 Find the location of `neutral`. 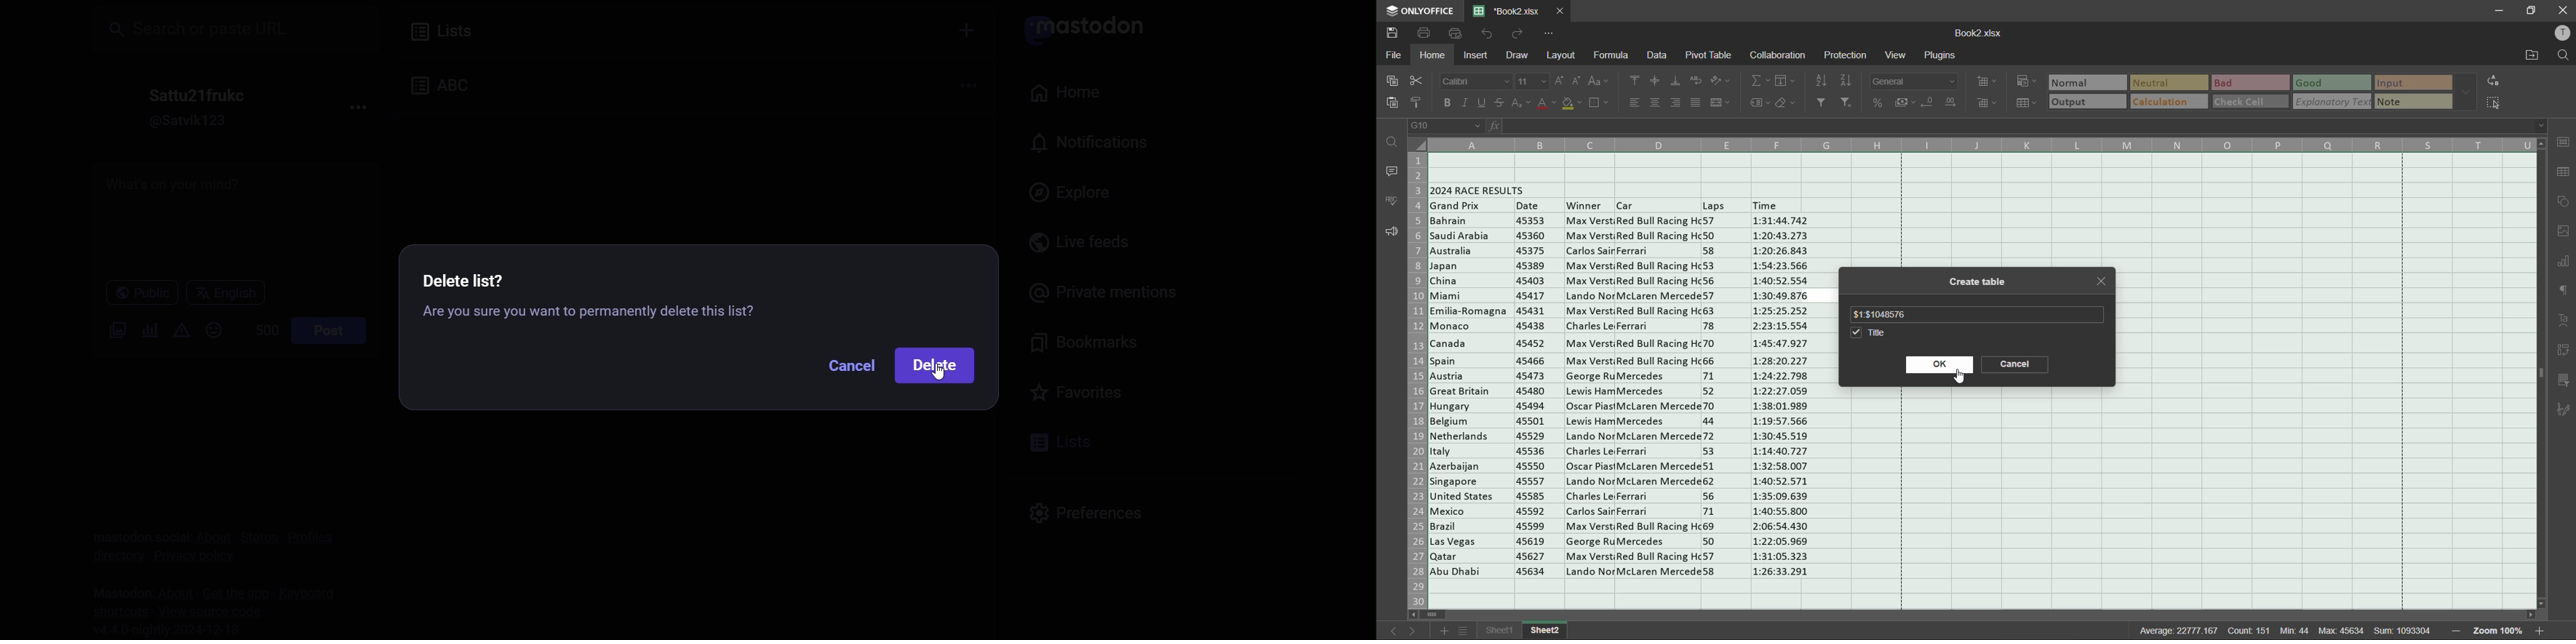

neutral is located at coordinates (2168, 83).